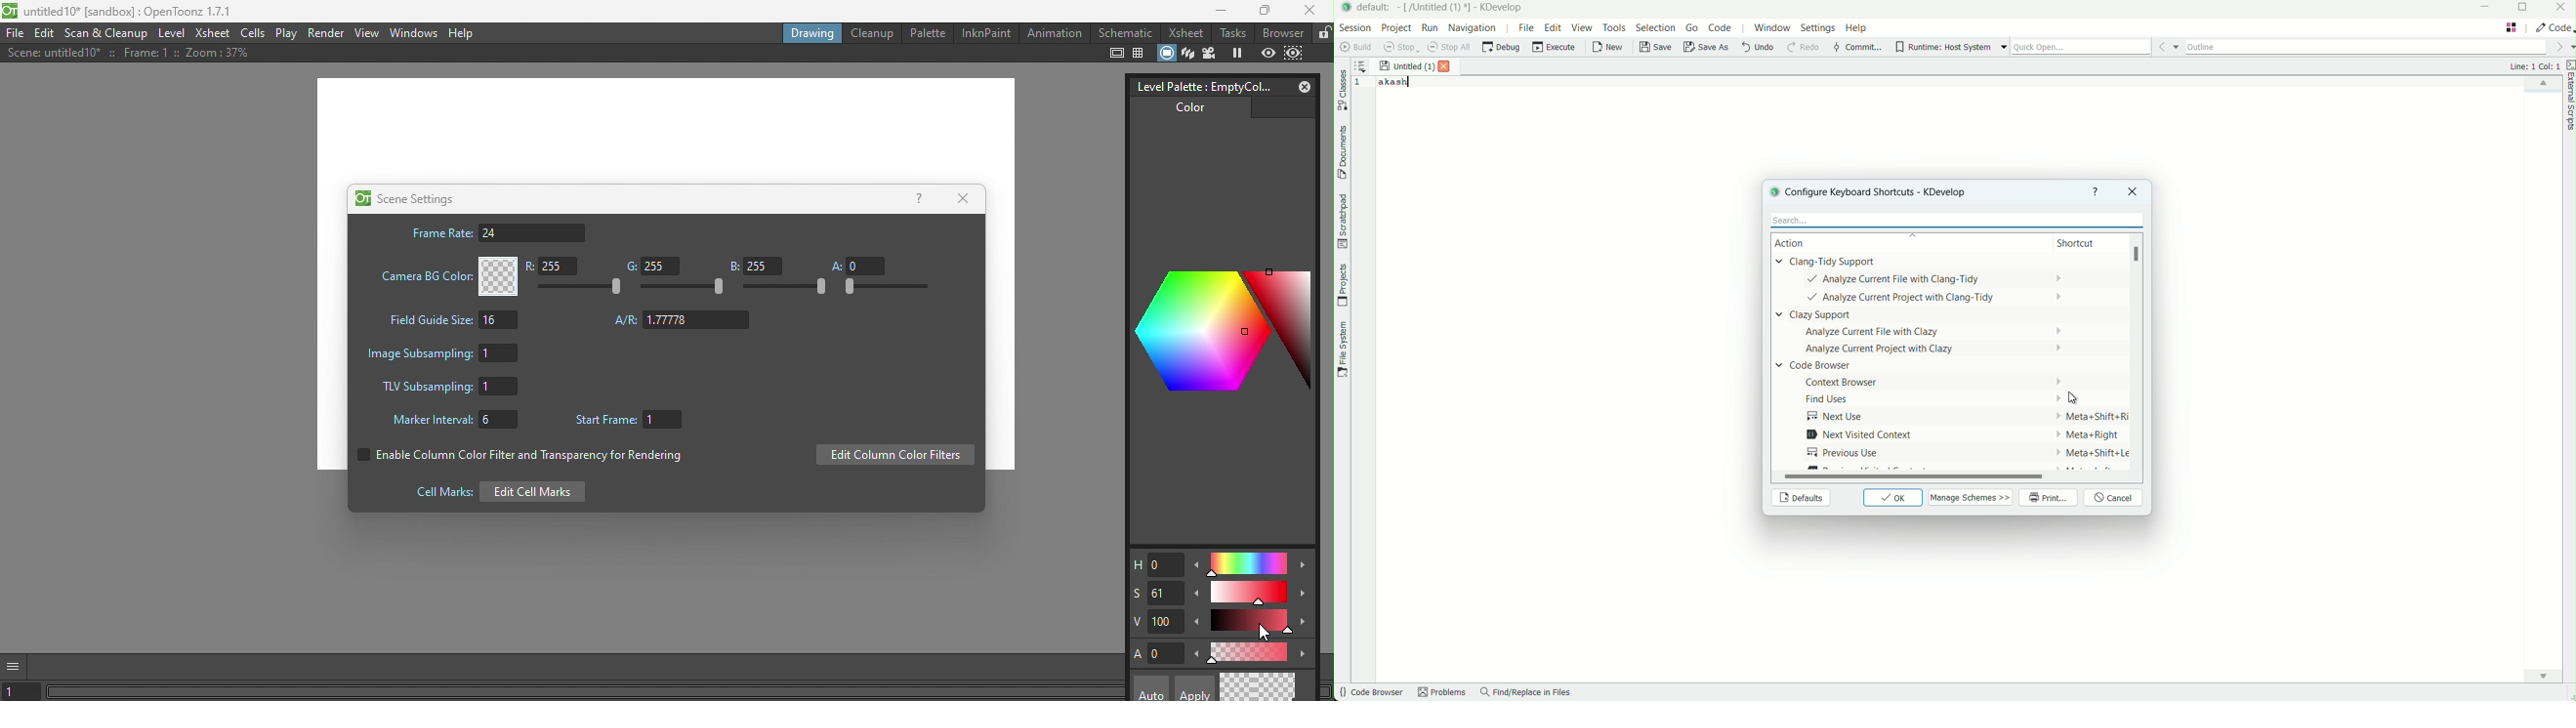 Image resolution: width=2576 pixels, height=728 pixels. What do you see at coordinates (1301, 86) in the screenshot?
I see `Close` at bounding box center [1301, 86].